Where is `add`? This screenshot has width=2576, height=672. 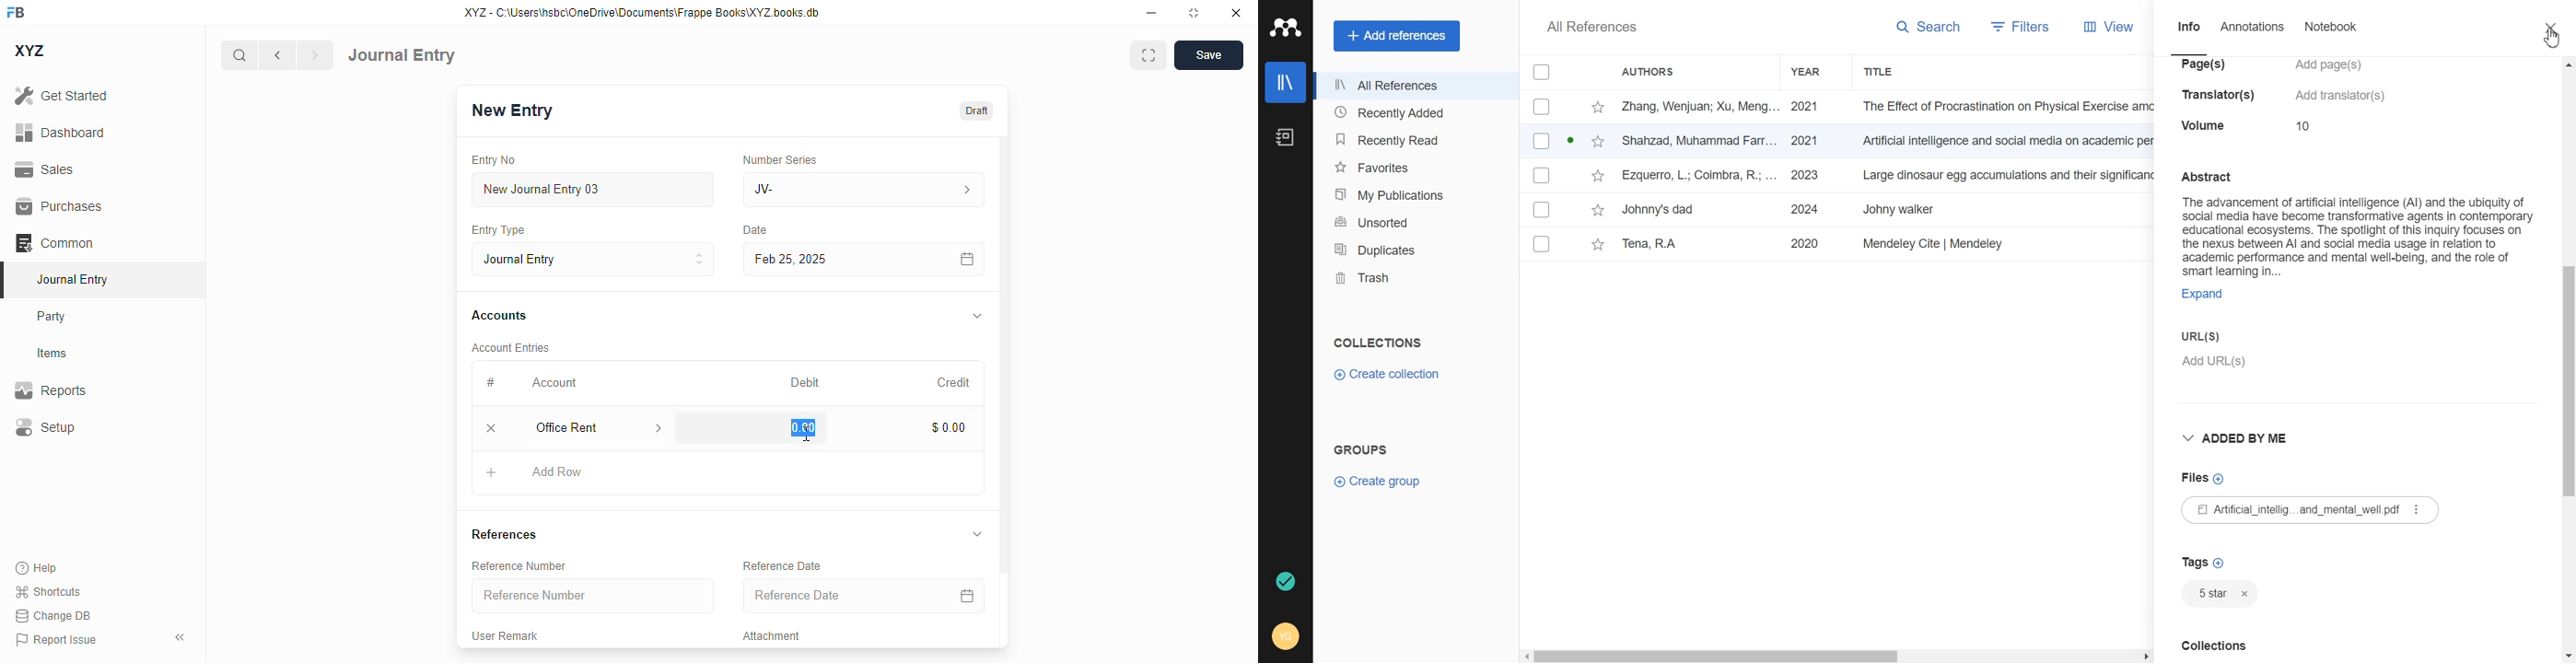 add is located at coordinates (492, 471).